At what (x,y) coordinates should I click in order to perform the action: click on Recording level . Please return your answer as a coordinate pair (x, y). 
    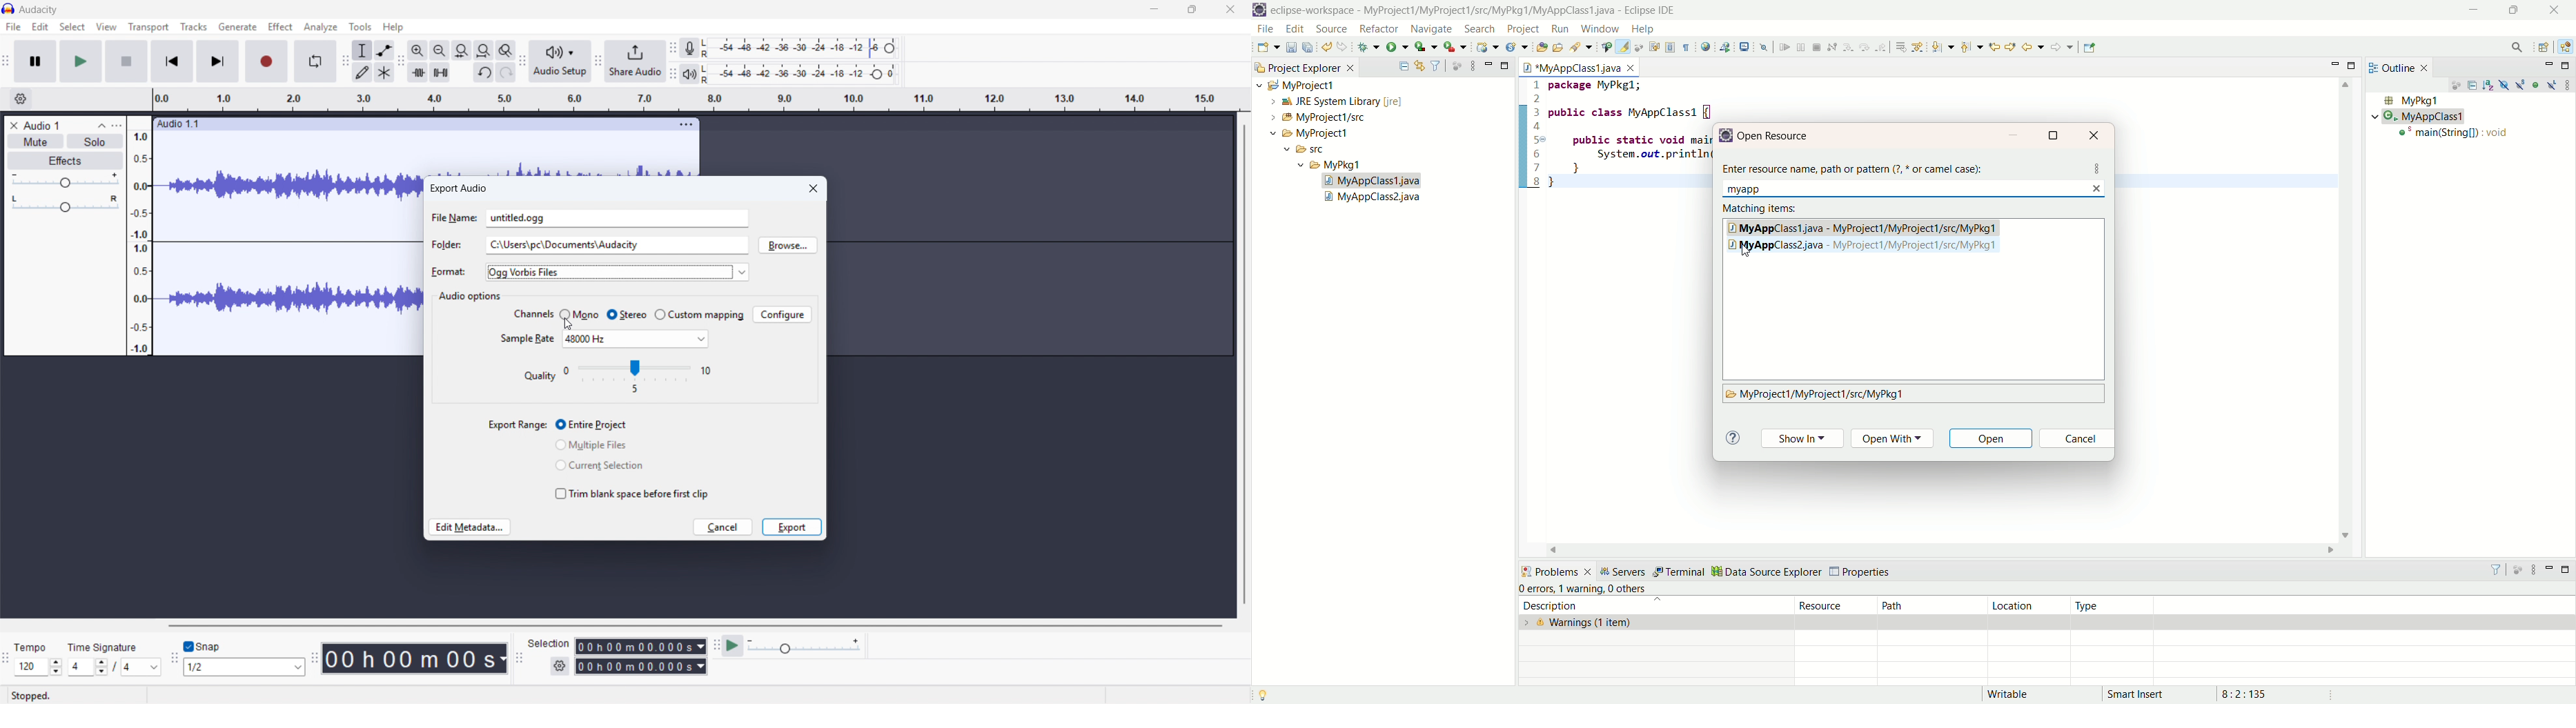
    Looking at the image, I should click on (804, 48).